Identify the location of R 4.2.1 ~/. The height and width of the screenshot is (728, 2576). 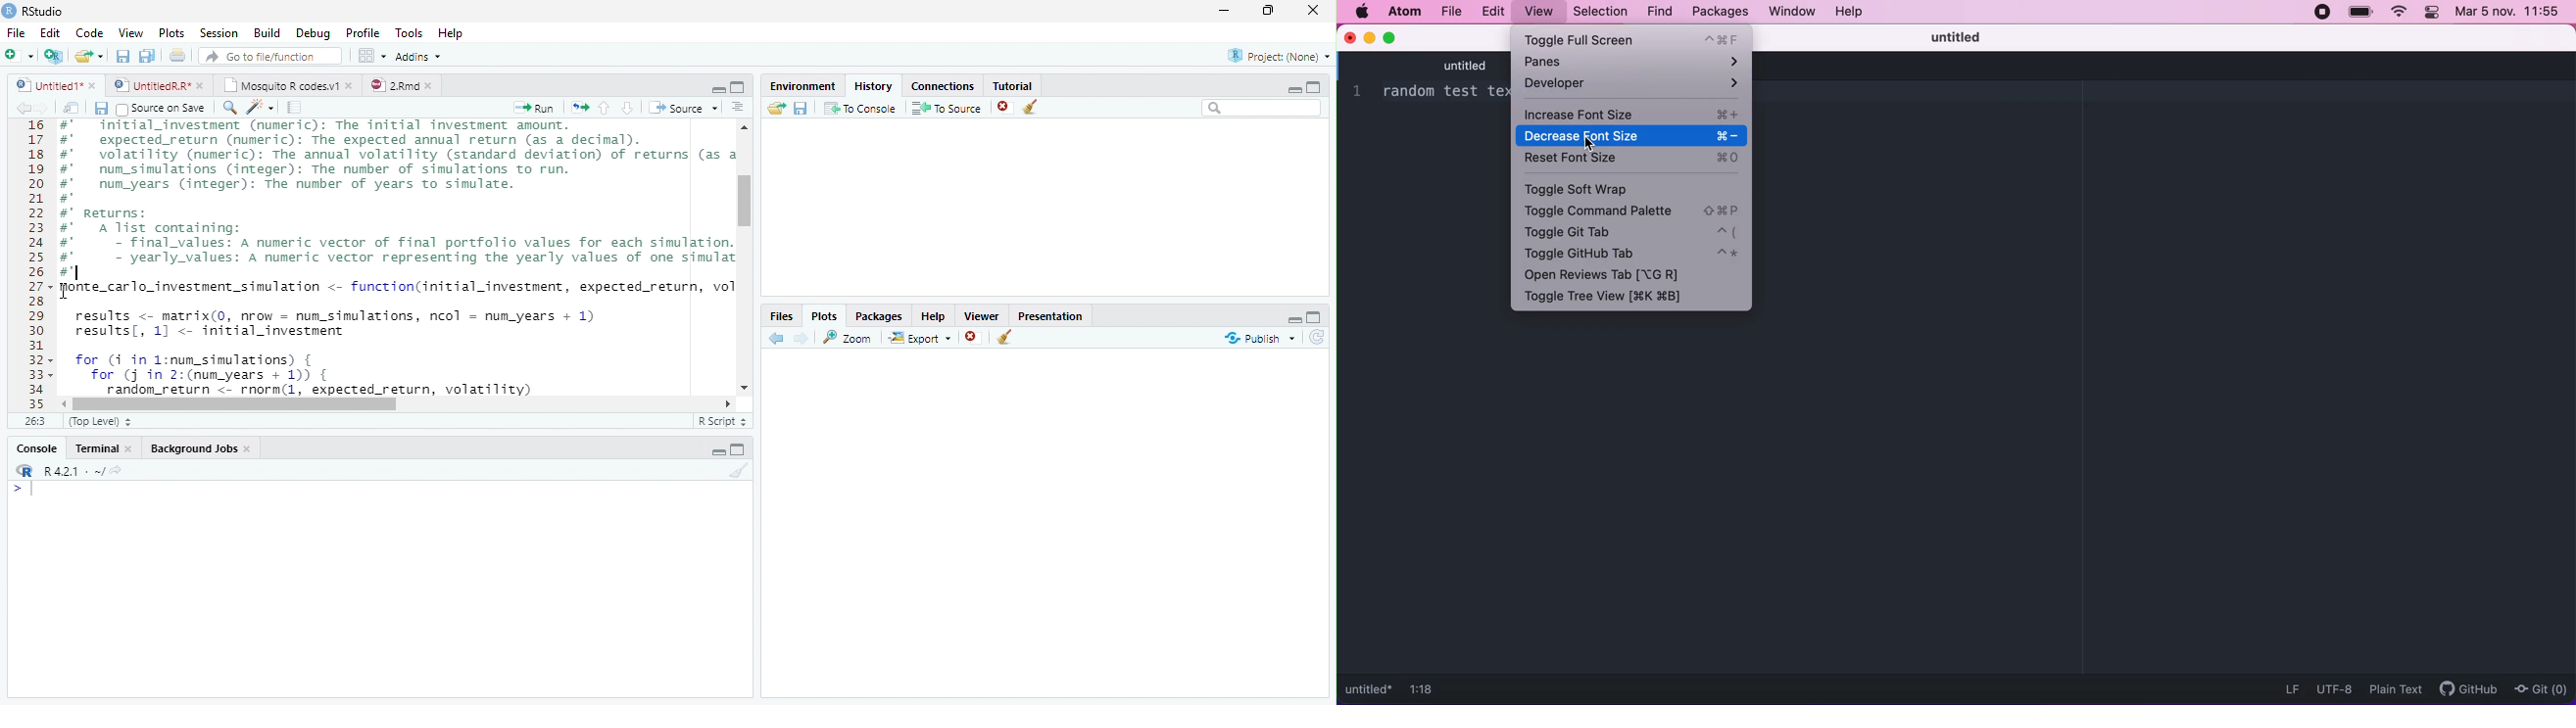
(66, 469).